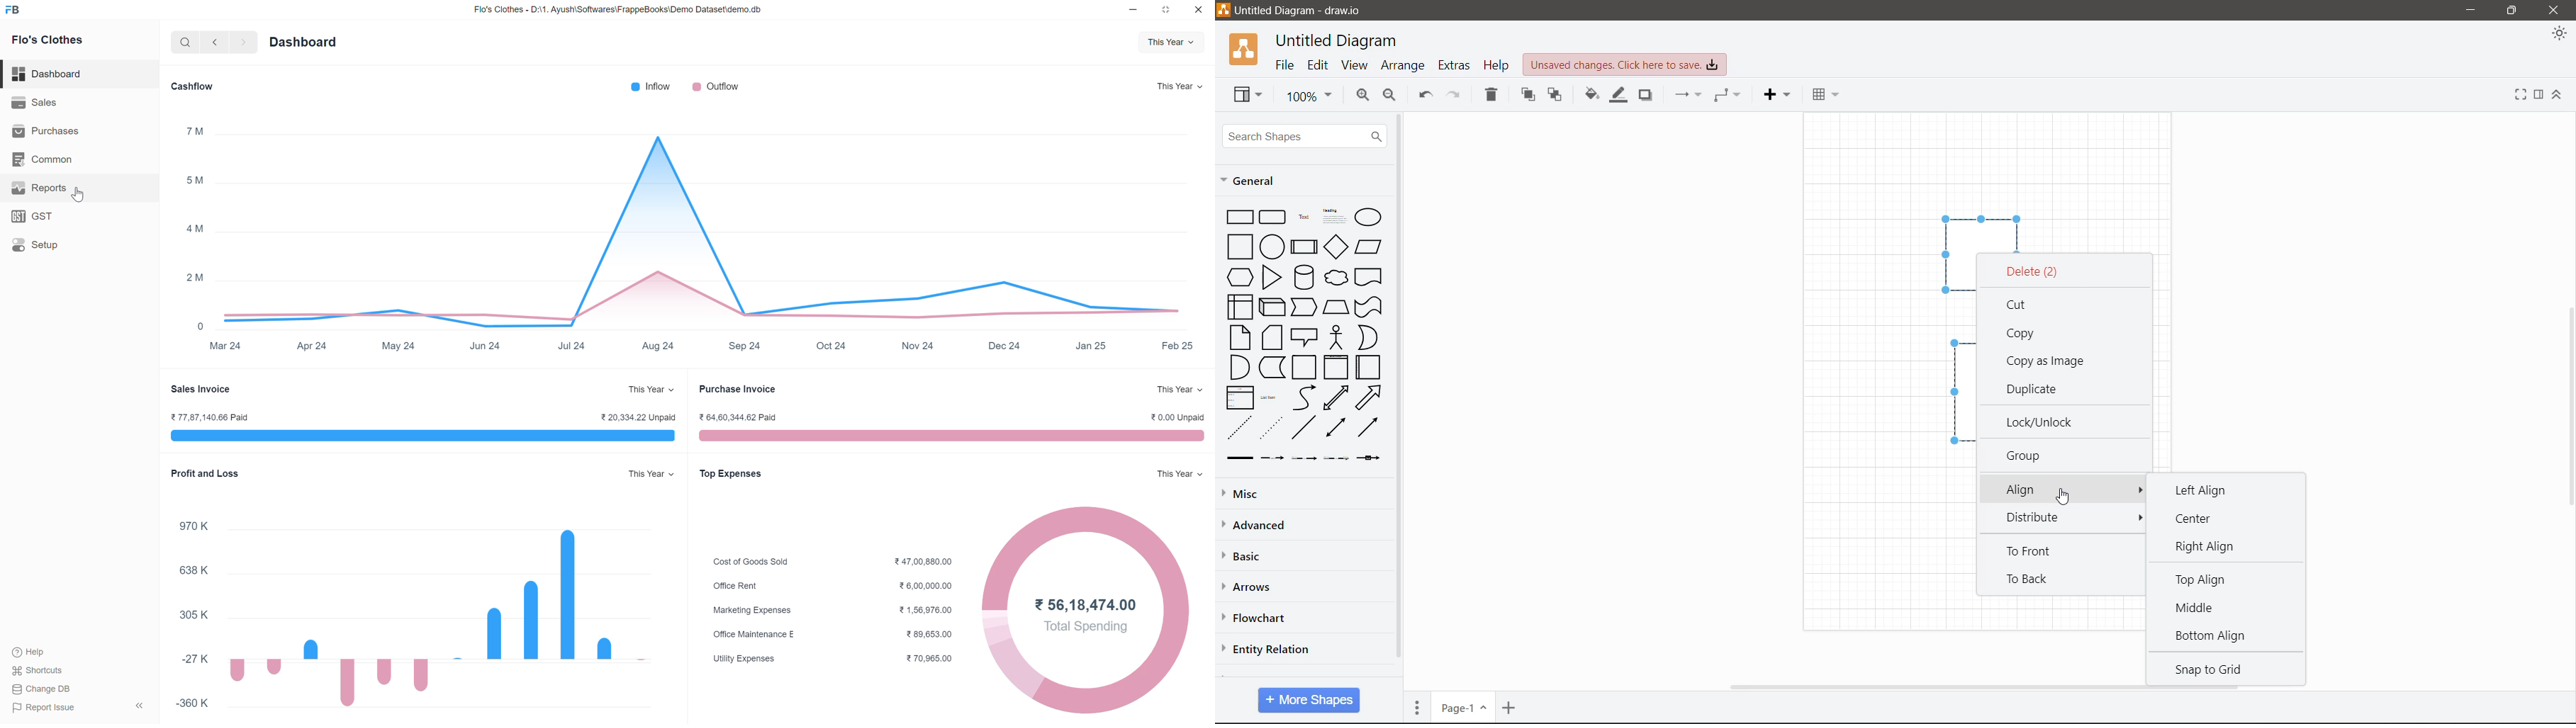 Image resolution: width=2576 pixels, height=728 pixels. Describe the element at coordinates (1087, 610) in the screenshot. I see `Pie chart` at that location.